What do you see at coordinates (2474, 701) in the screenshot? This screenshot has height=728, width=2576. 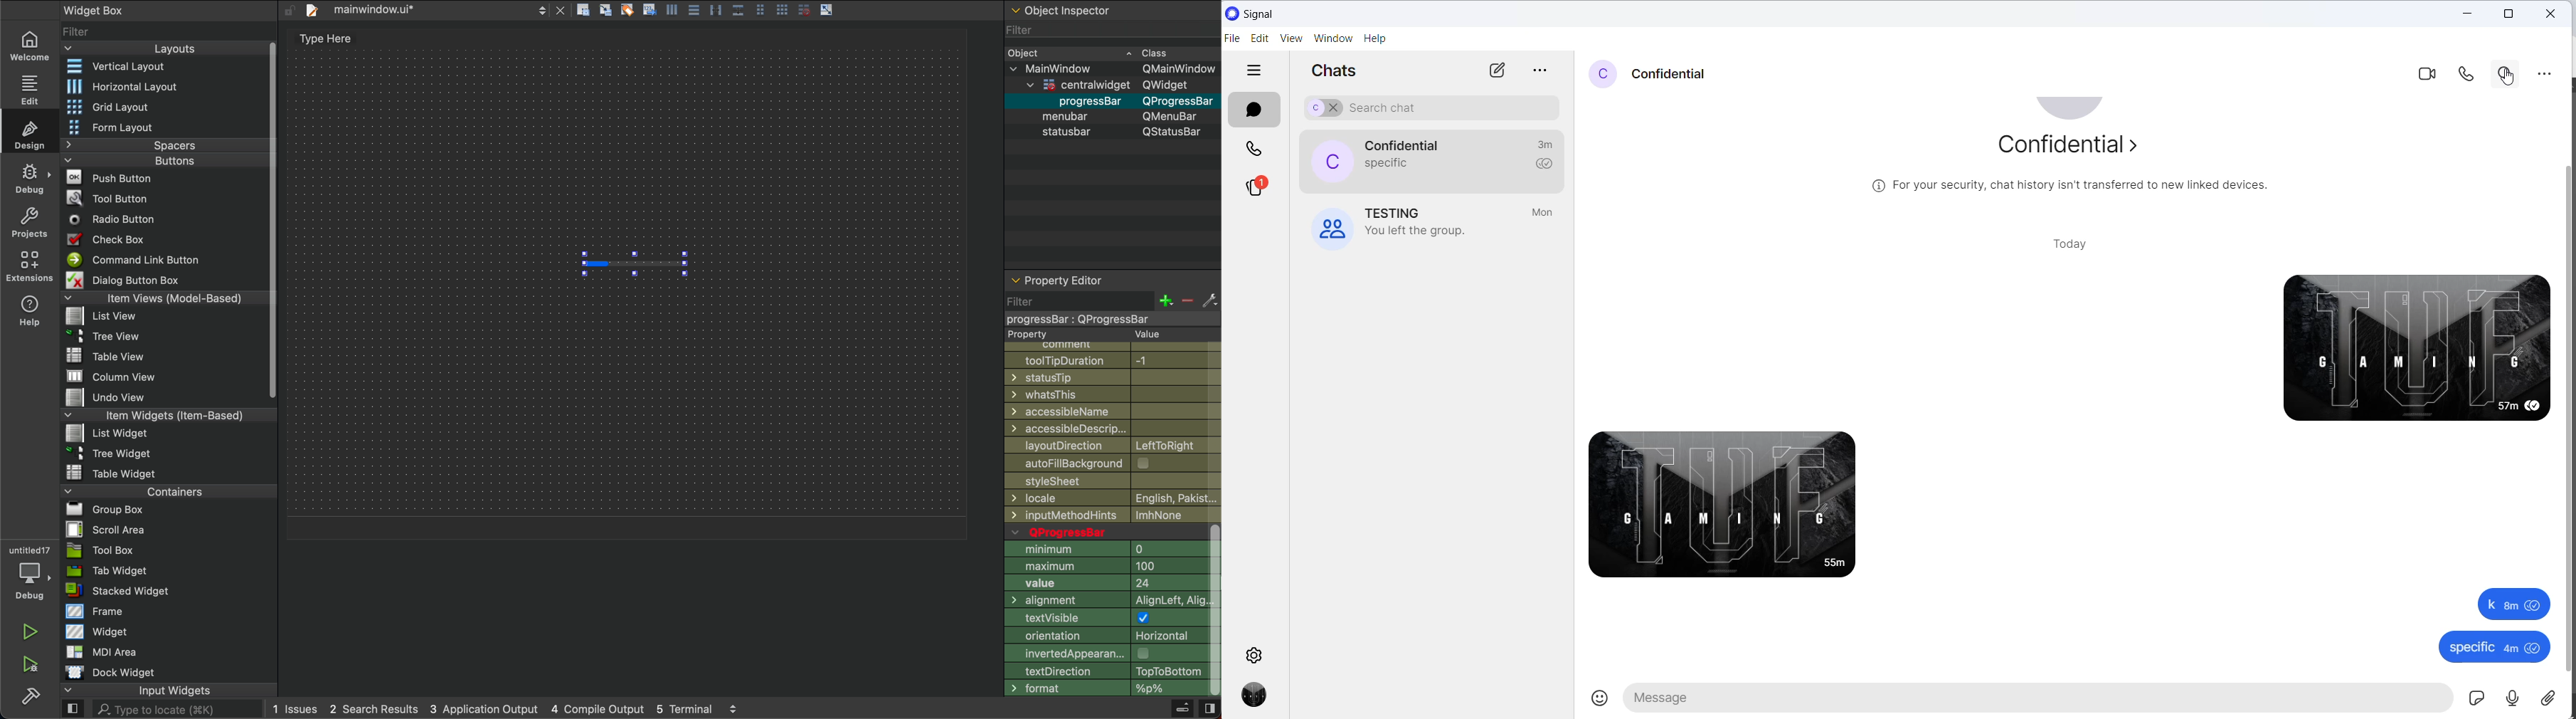 I see `sticker` at bounding box center [2474, 701].